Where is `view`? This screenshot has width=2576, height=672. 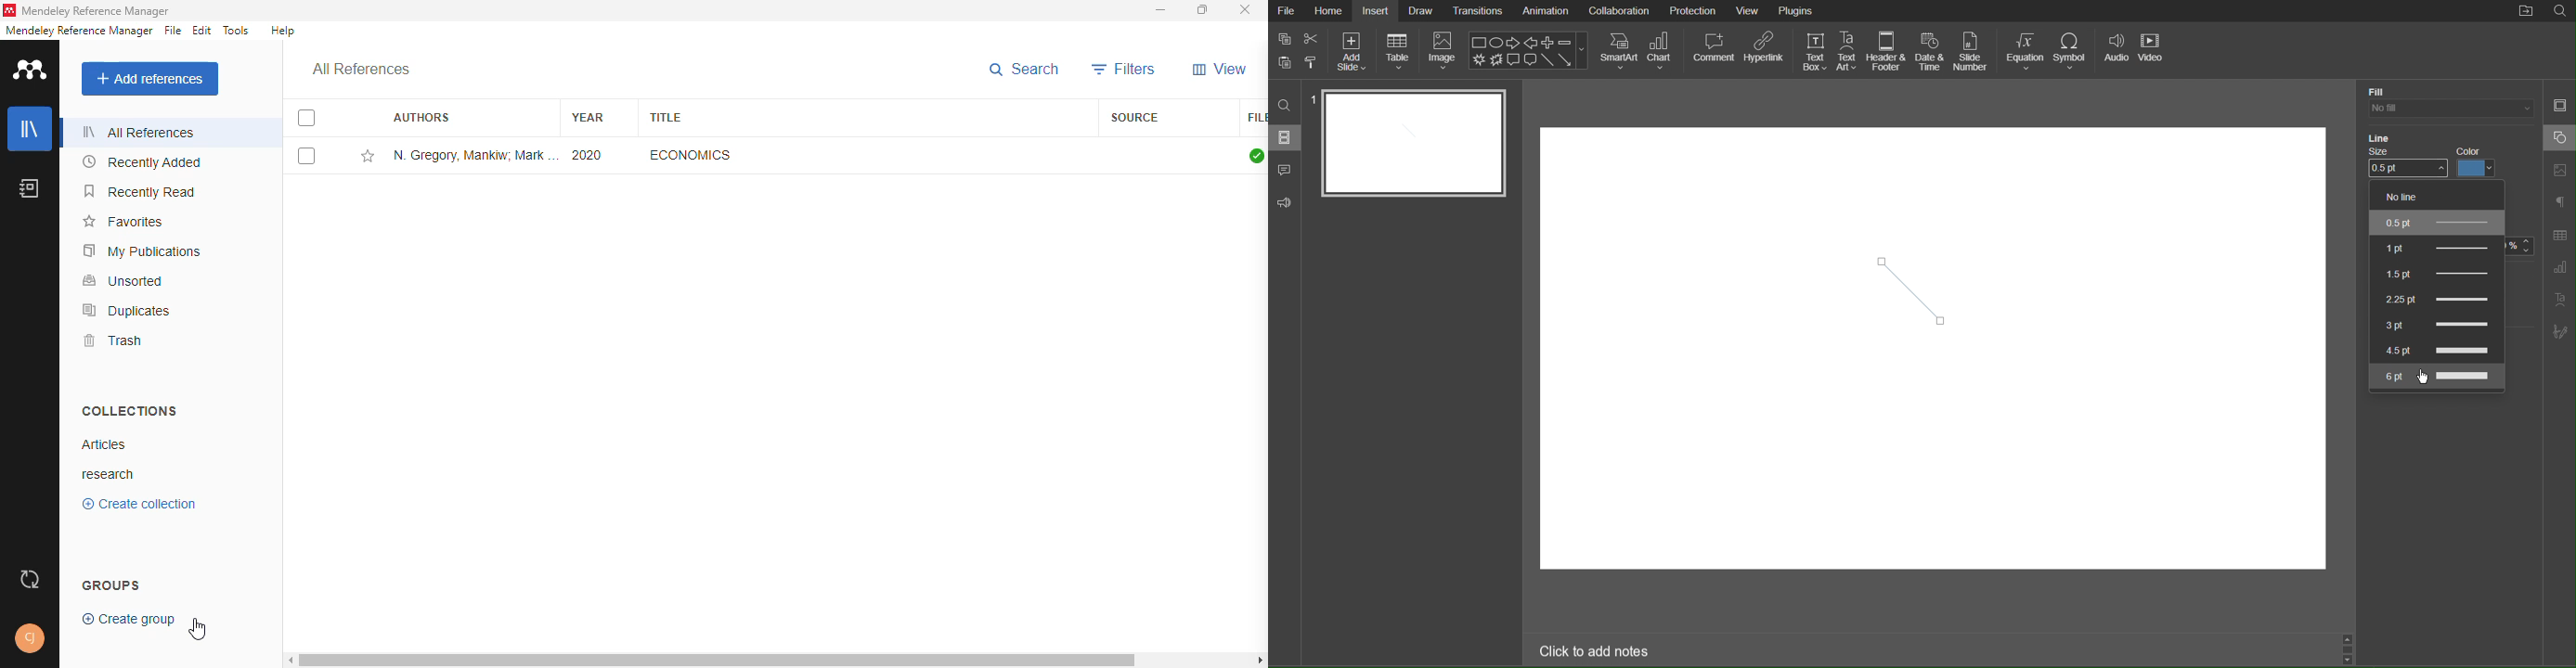 view is located at coordinates (1220, 70).